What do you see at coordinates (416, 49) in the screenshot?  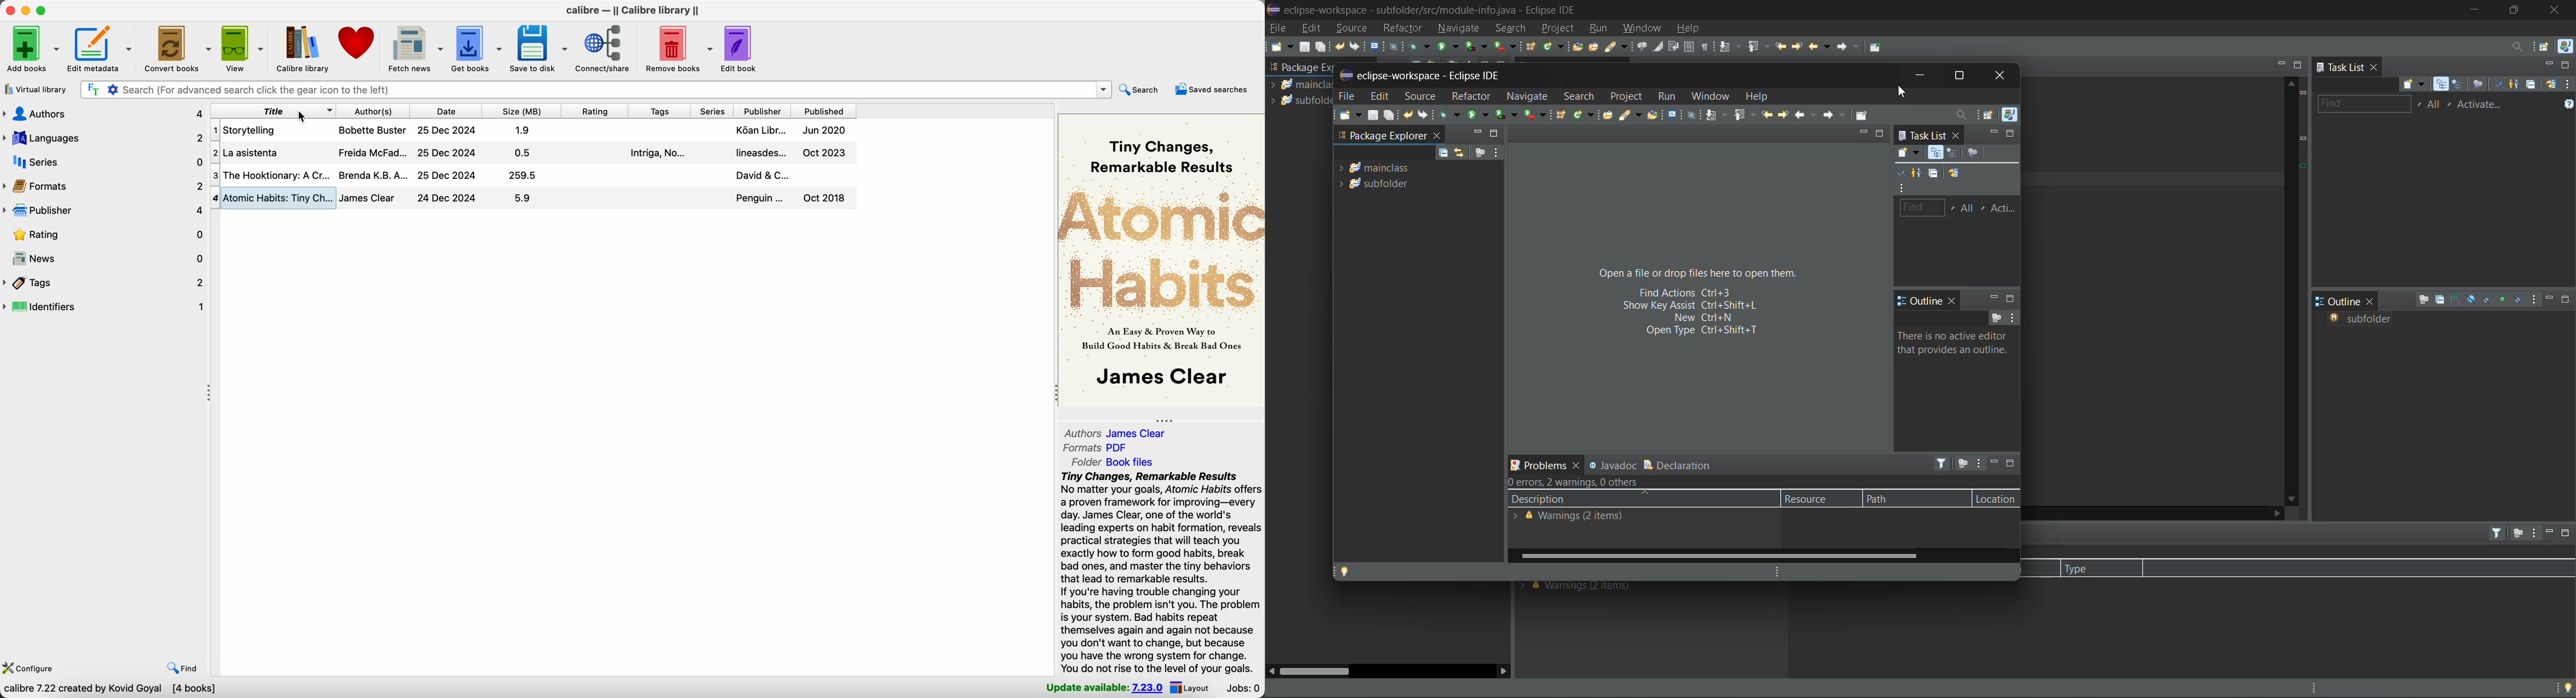 I see `fetch news` at bounding box center [416, 49].